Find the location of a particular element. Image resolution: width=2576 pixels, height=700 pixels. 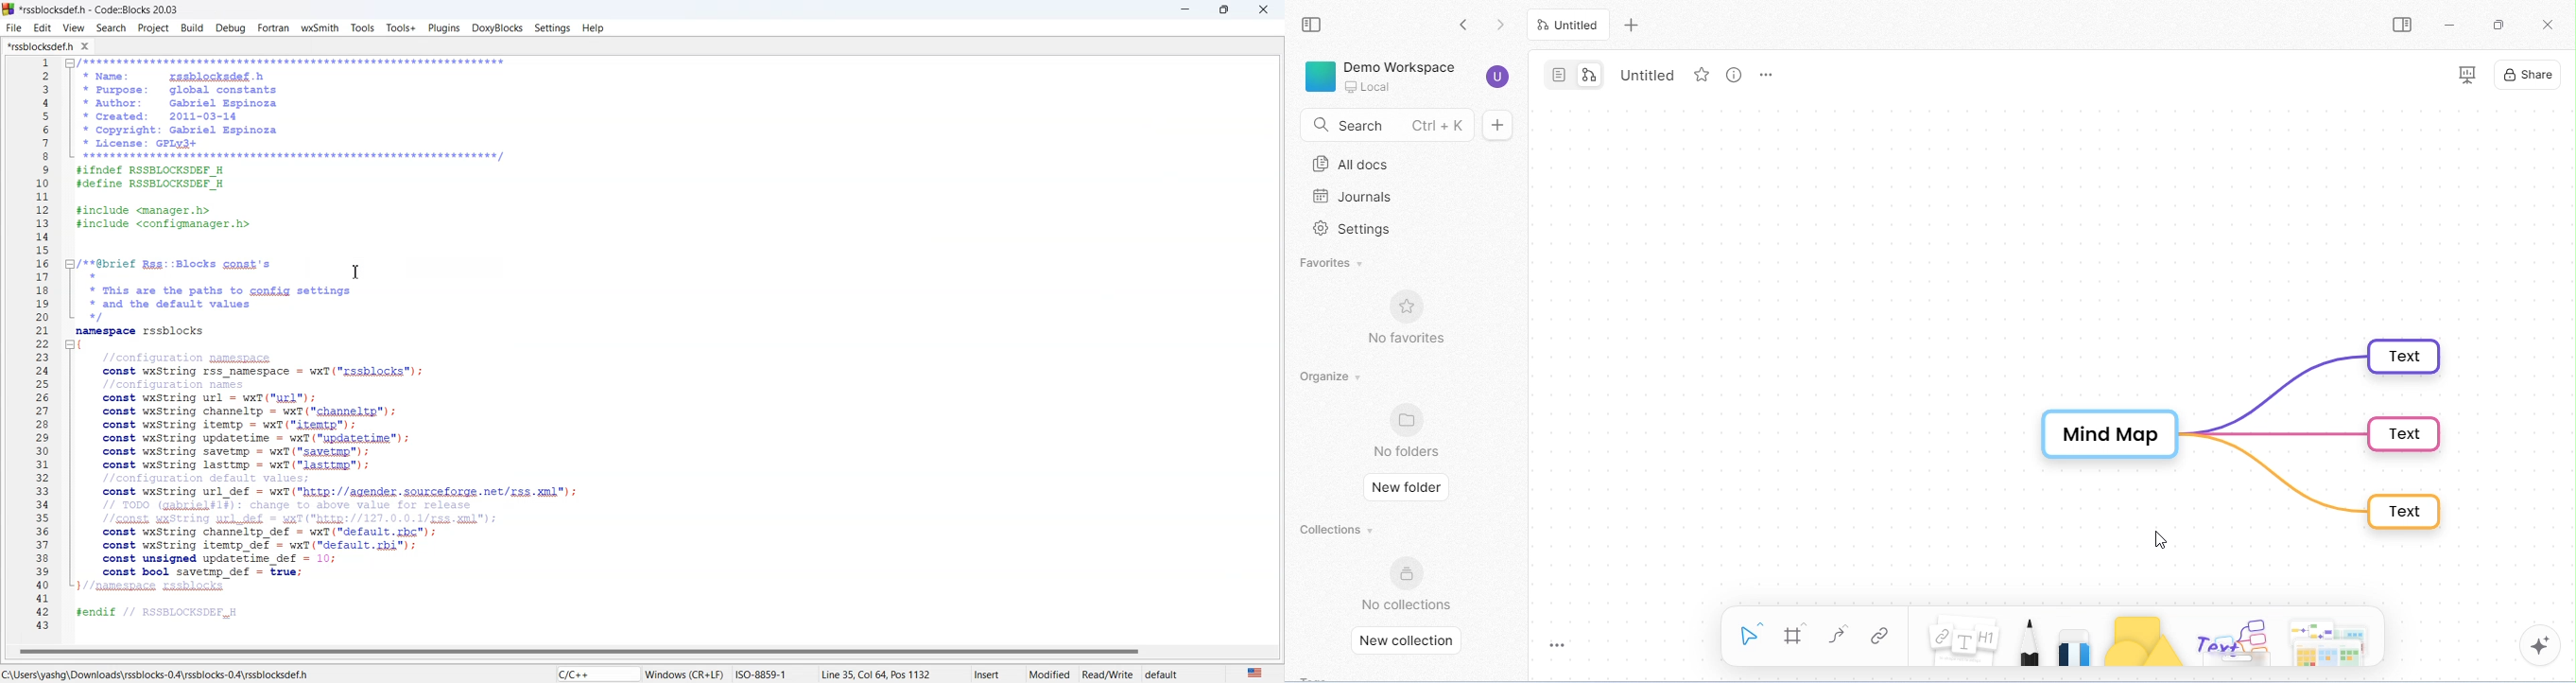

no collections is located at coordinates (1408, 584).